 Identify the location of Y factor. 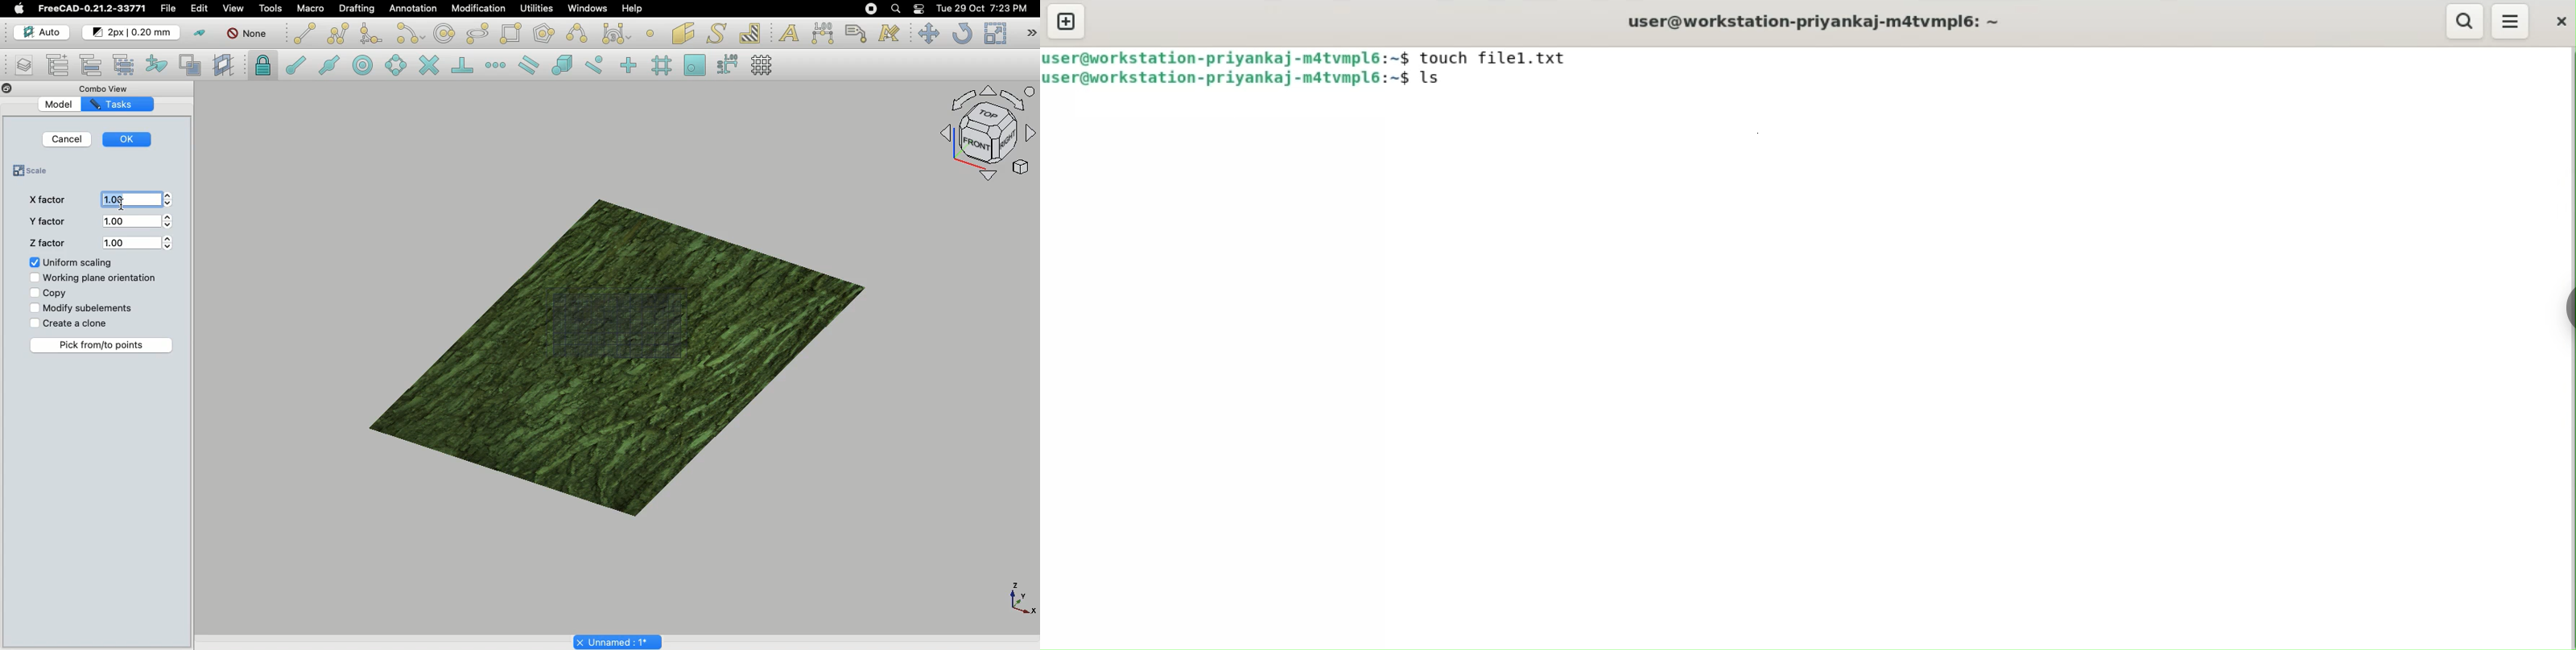
(46, 224).